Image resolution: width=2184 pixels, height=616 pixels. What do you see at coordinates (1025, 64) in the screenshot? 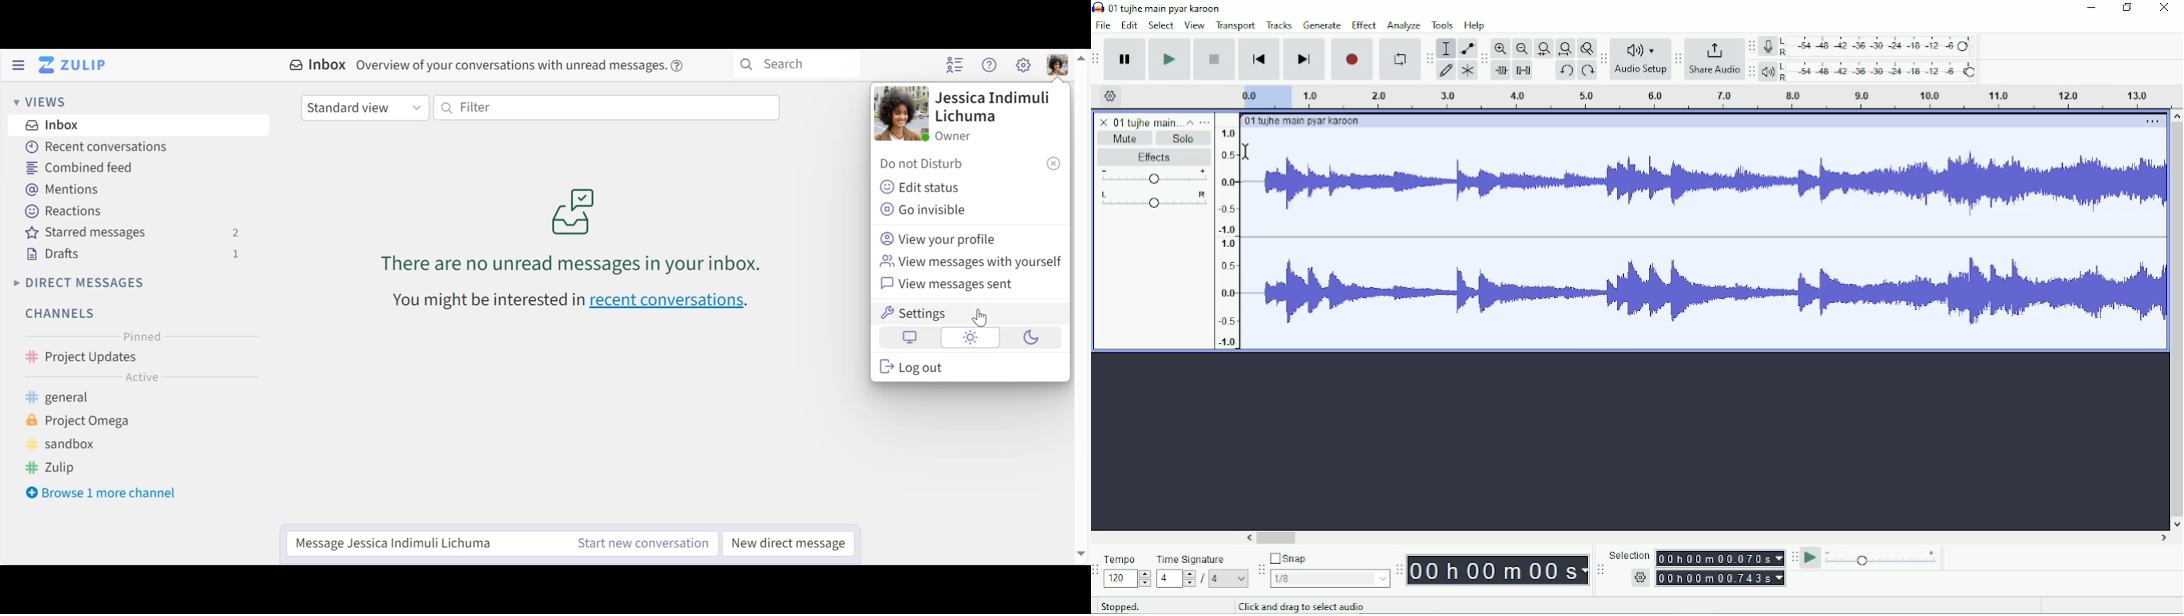
I see `Main menu` at bounding box center [1025, 64].